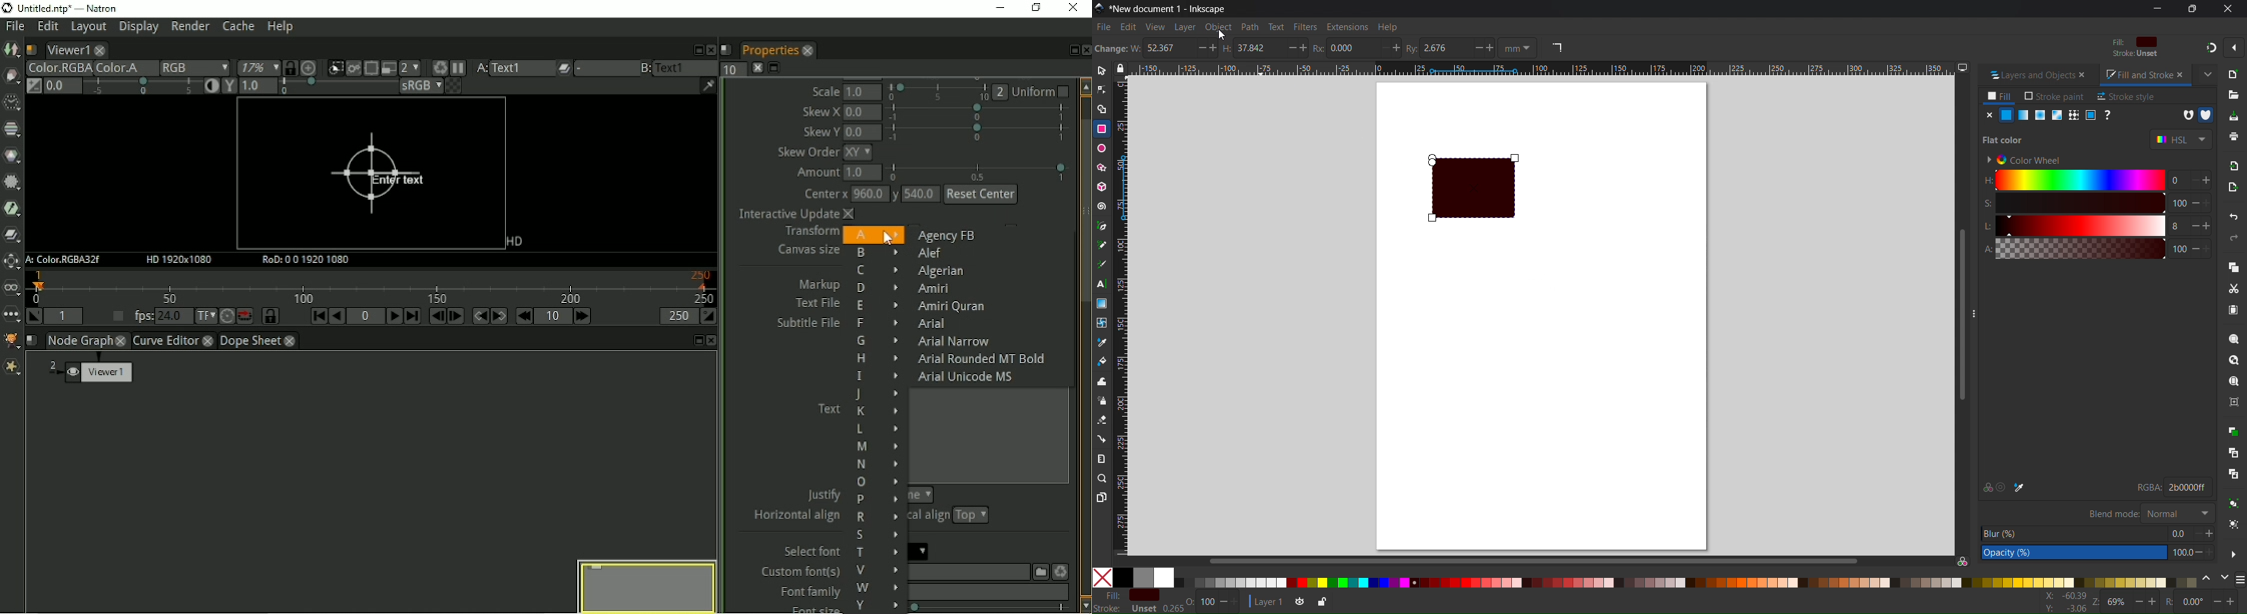 The image size is (2268, 616). What do you see at coordinates (2198, 553) in the screenshot?
I see `decrease opacity` at bounding box center [2198, 553].